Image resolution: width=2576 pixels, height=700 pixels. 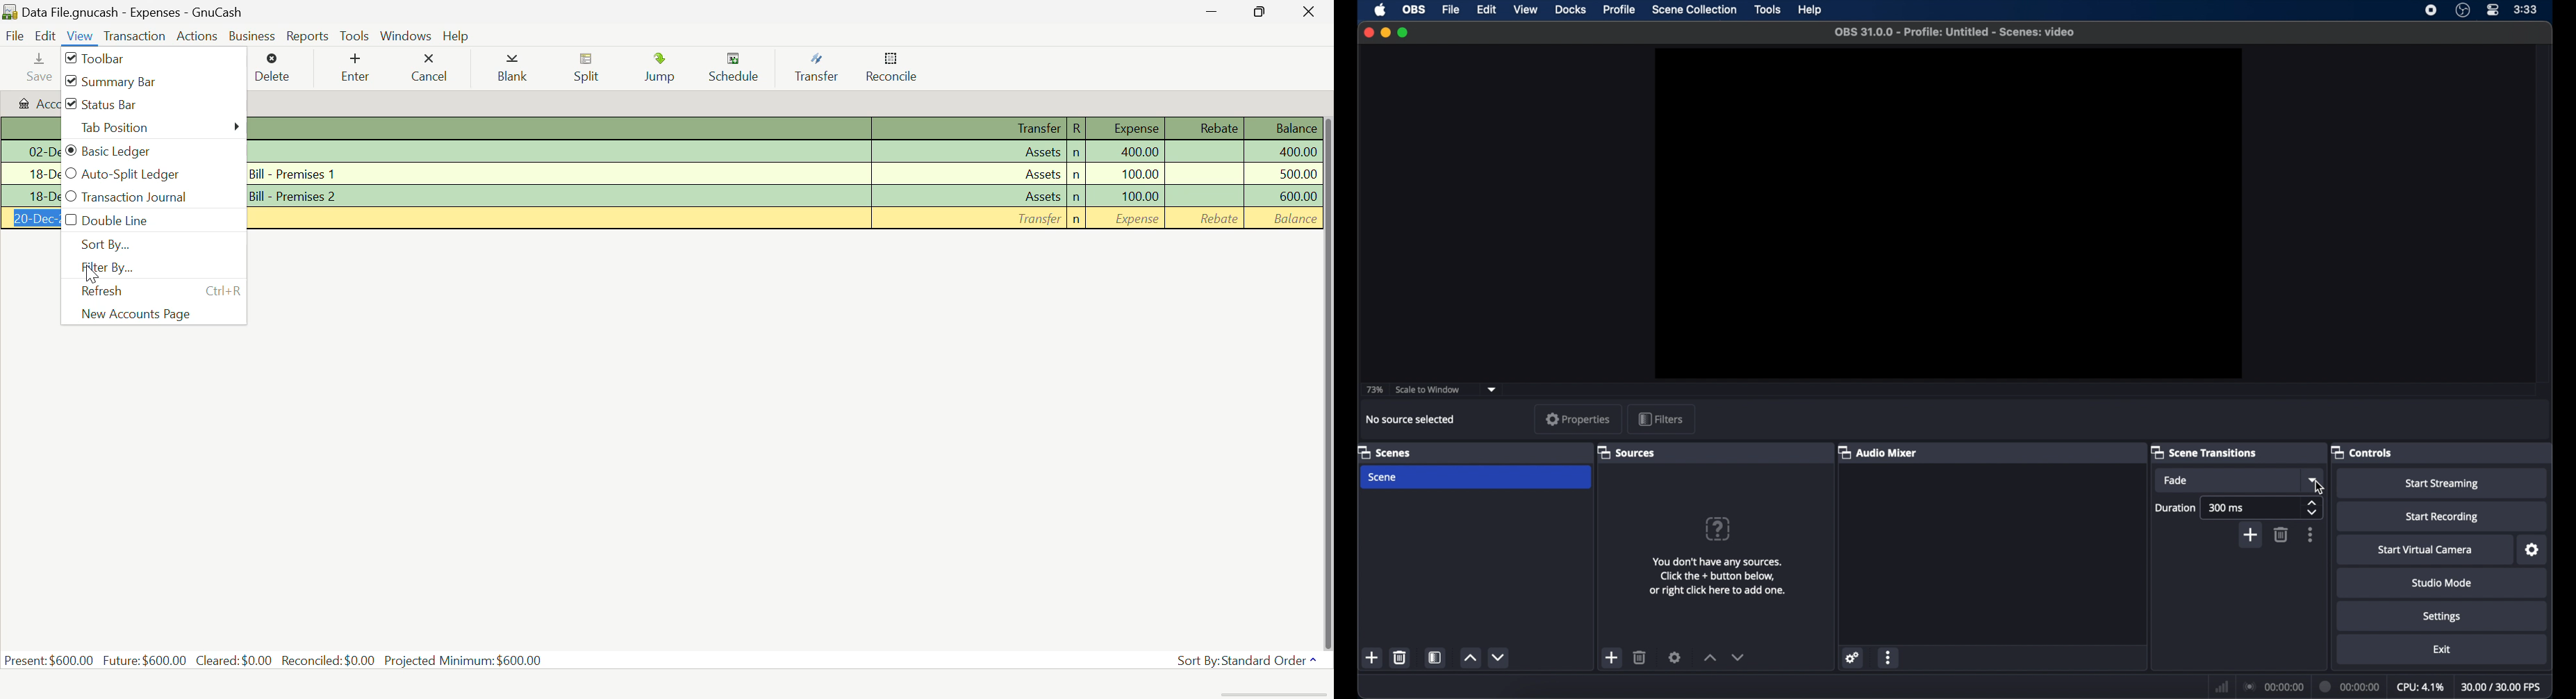 I want to click on add, so click(x=1370, y=658).